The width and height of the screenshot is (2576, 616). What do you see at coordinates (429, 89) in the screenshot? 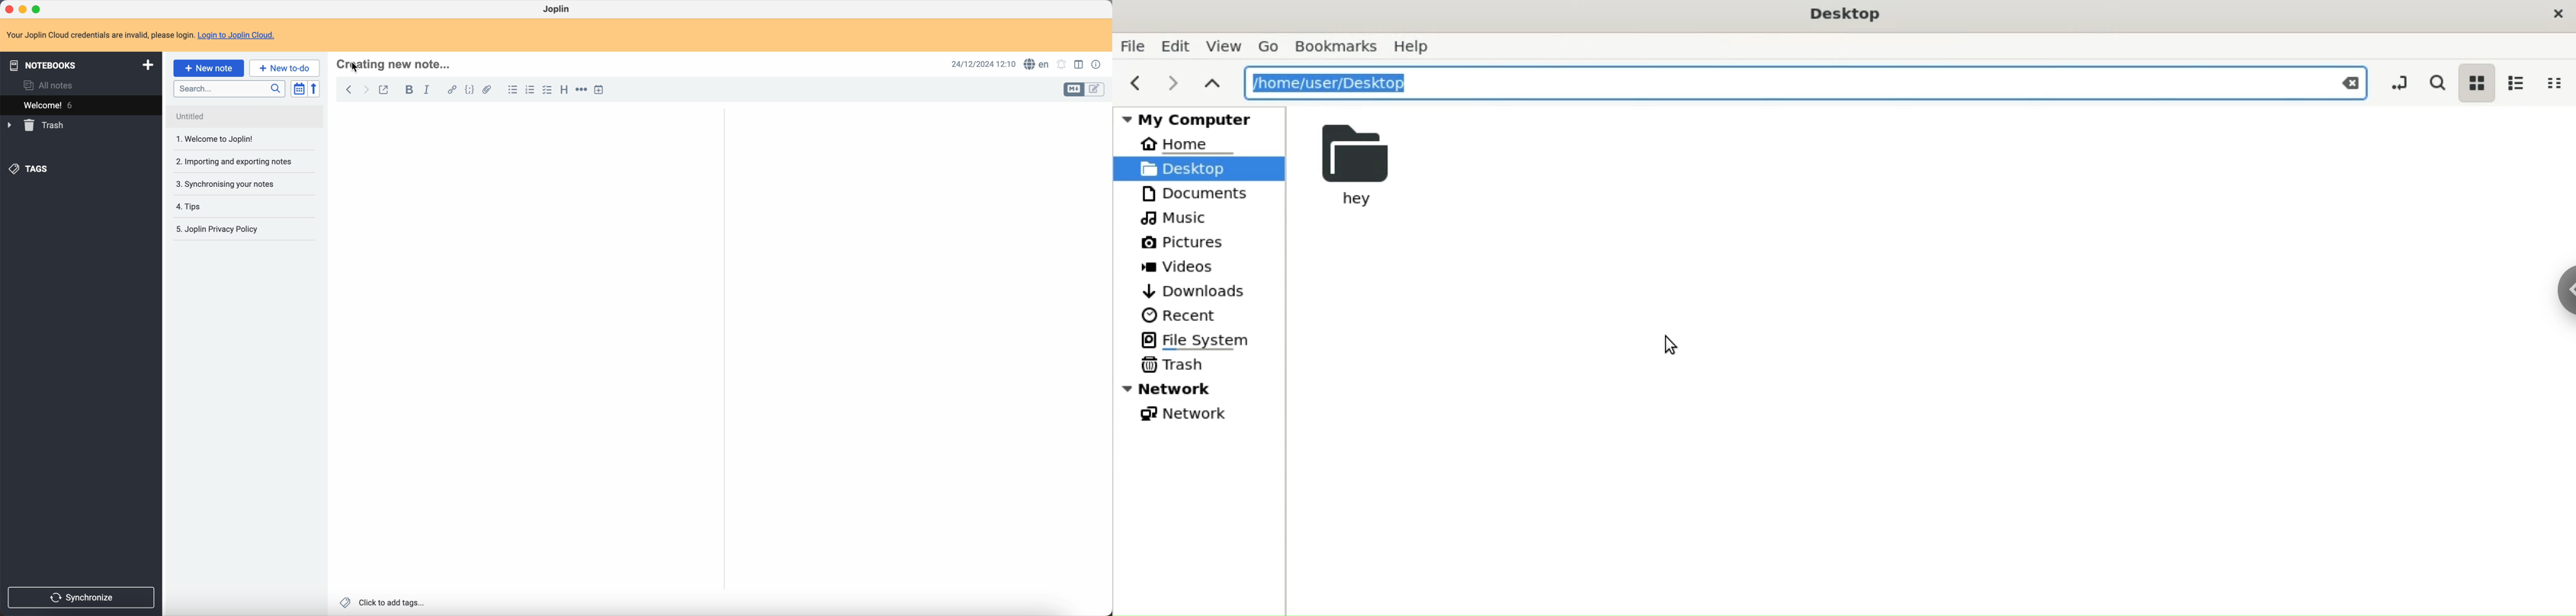
I see `italic` at bounding box center [429, 89].